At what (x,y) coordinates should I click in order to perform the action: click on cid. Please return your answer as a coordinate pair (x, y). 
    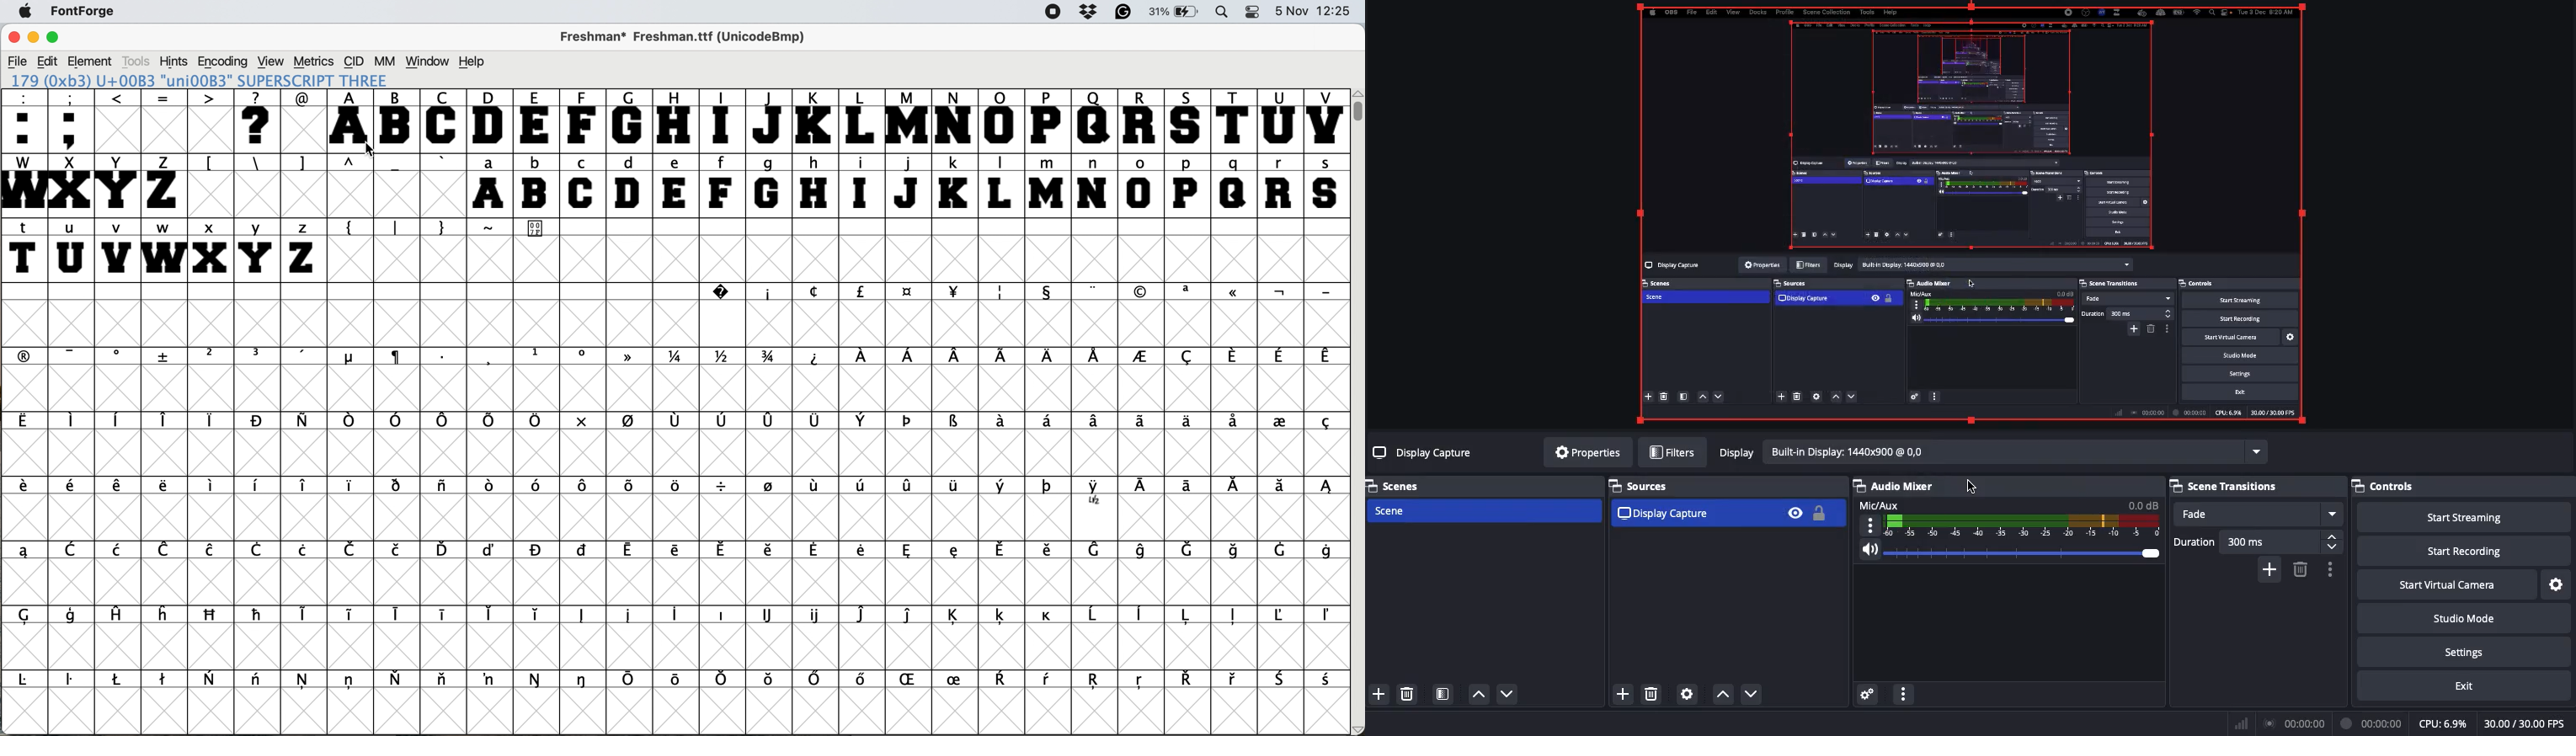
    Looking at the image, I should click on (353, 60).